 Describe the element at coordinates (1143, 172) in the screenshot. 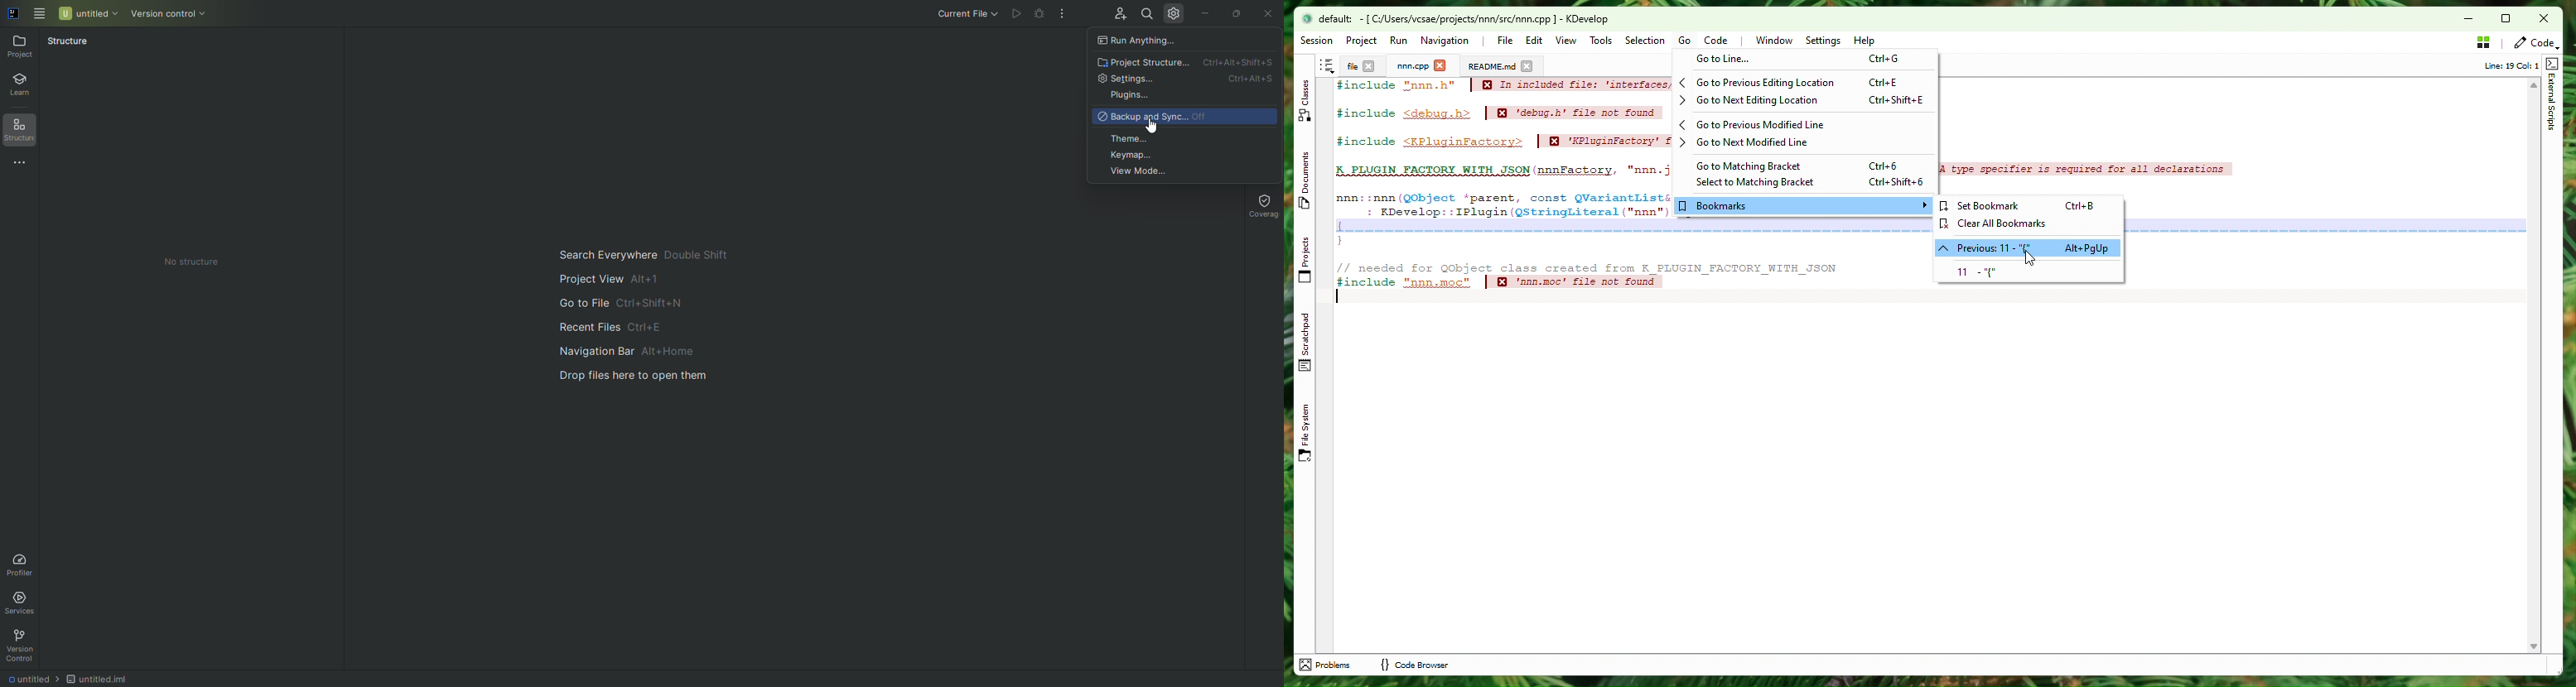

I see `View Mode` at that location.